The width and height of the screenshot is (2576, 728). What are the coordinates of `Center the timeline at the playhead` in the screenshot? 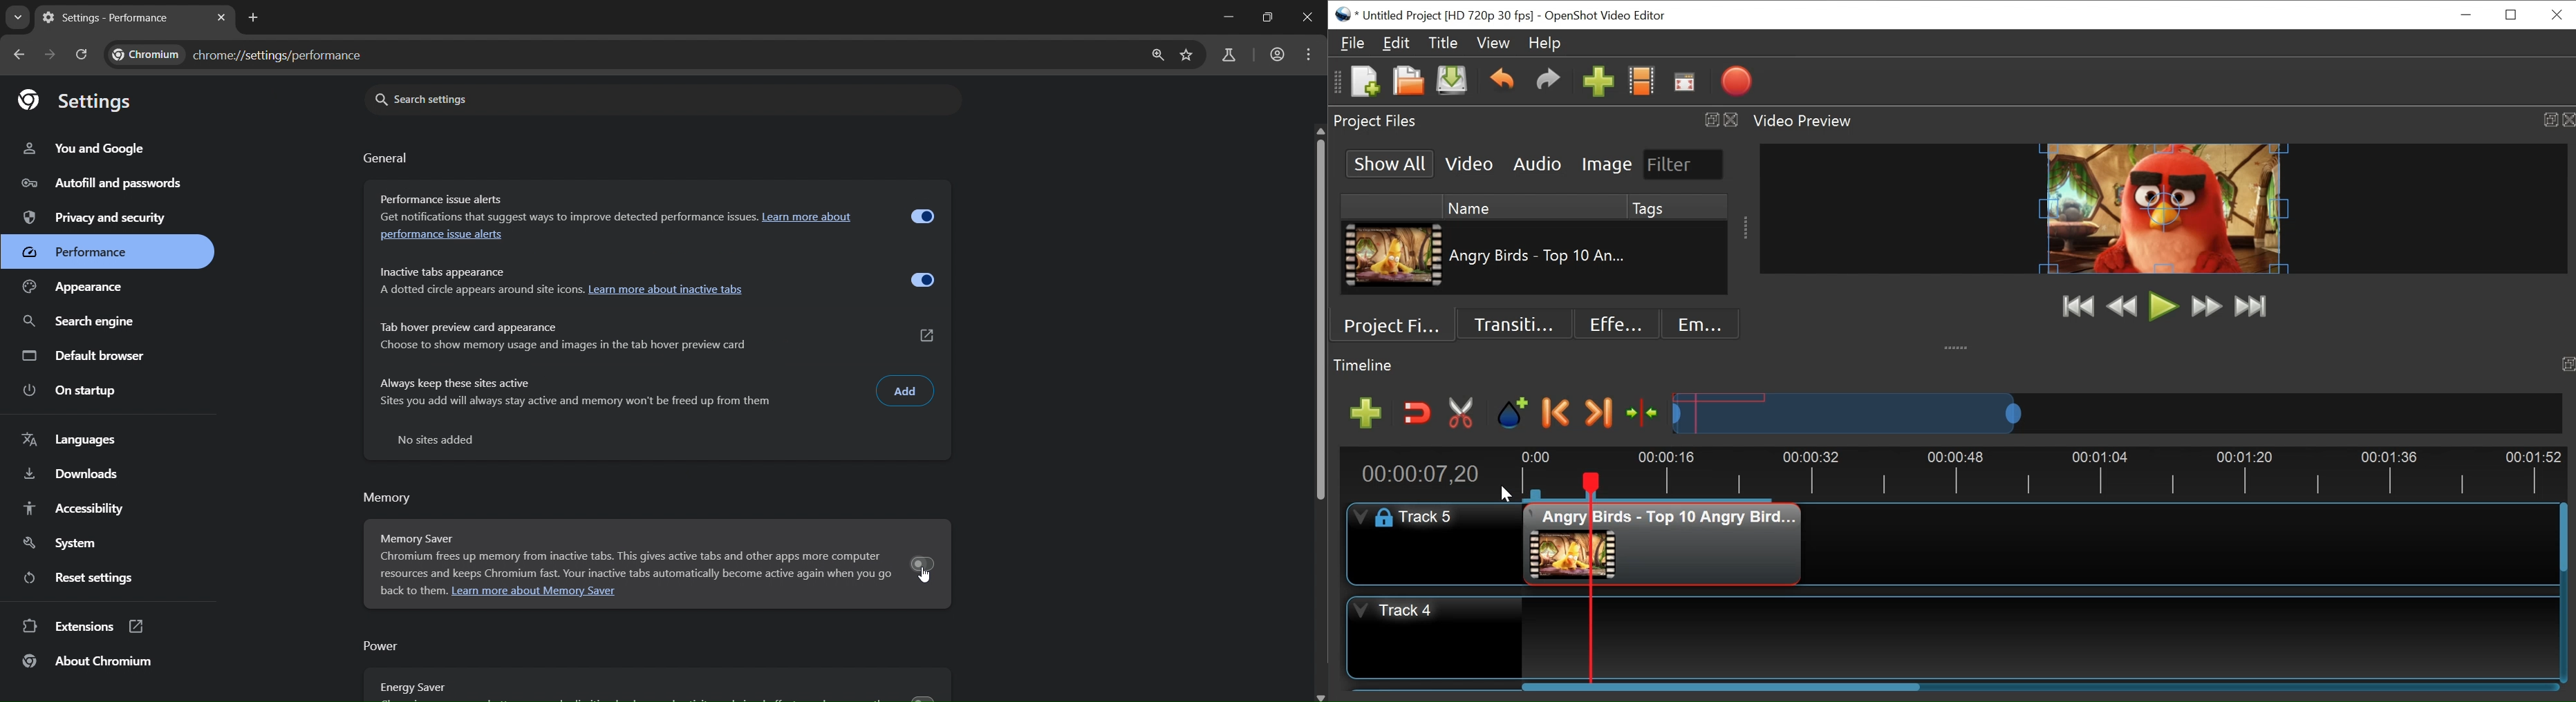 It's located at (1644, 414).